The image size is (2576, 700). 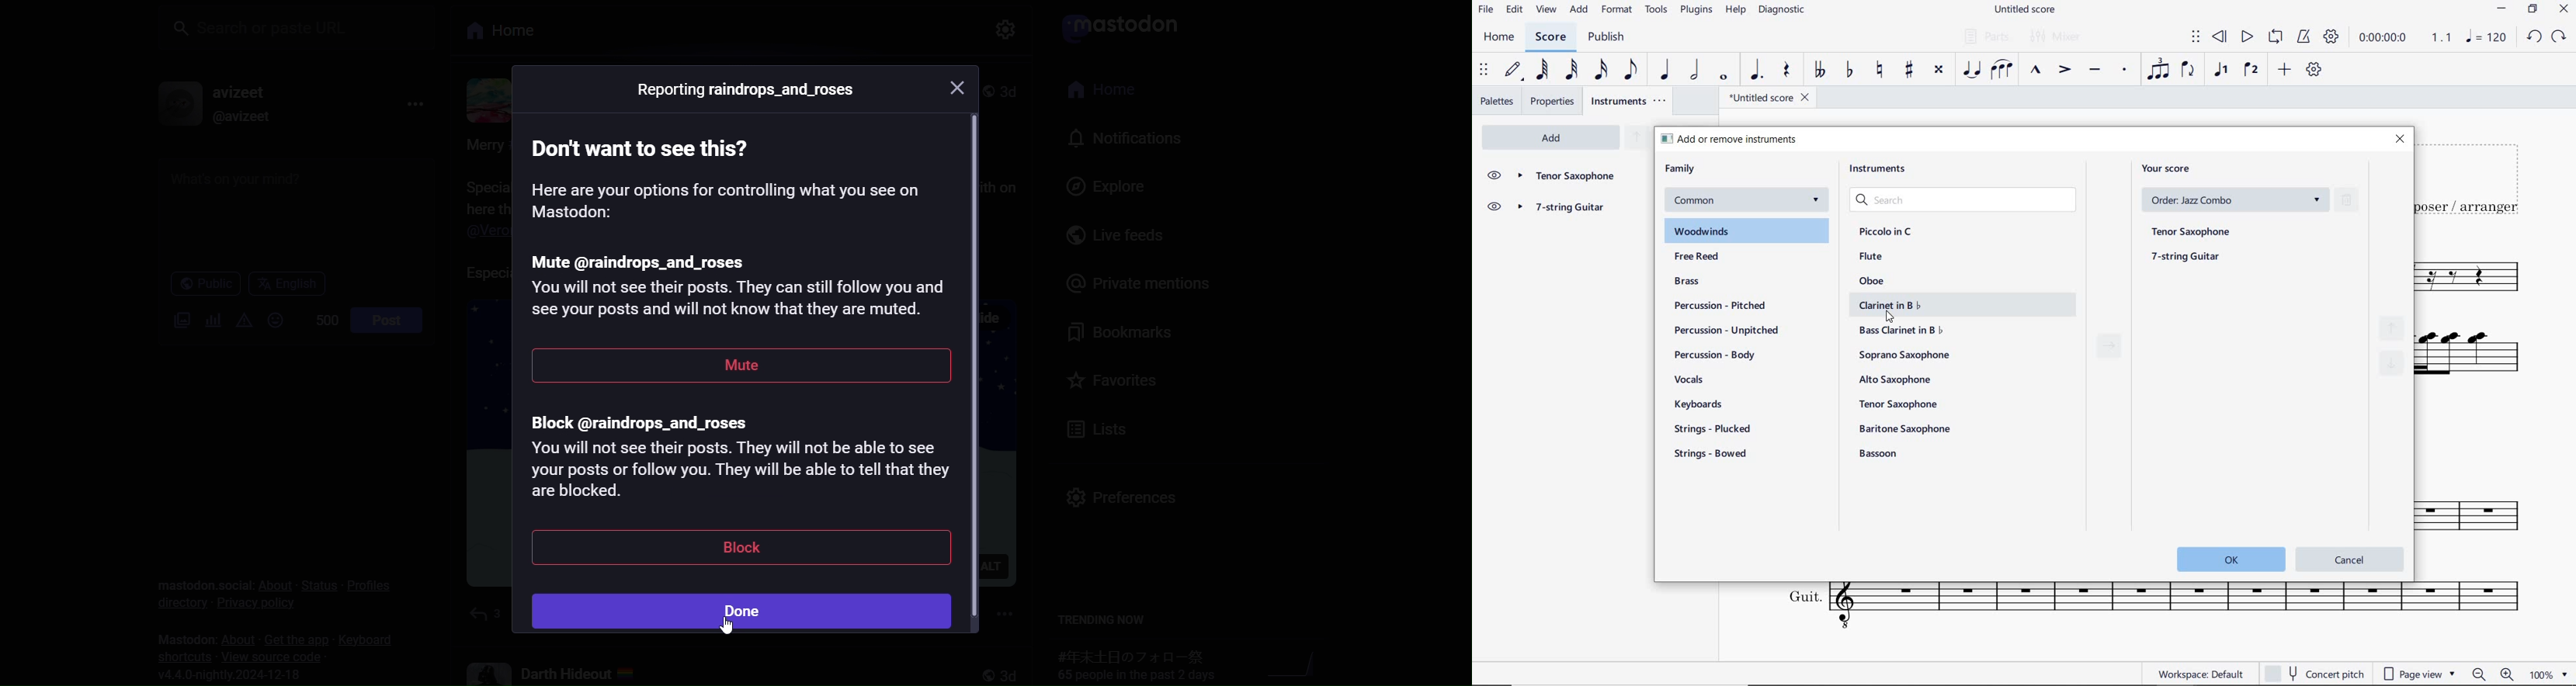 What do you see at coordinates (1871, 256) in the screenshot?
I see `flute` at bounding box center [1871, 256].